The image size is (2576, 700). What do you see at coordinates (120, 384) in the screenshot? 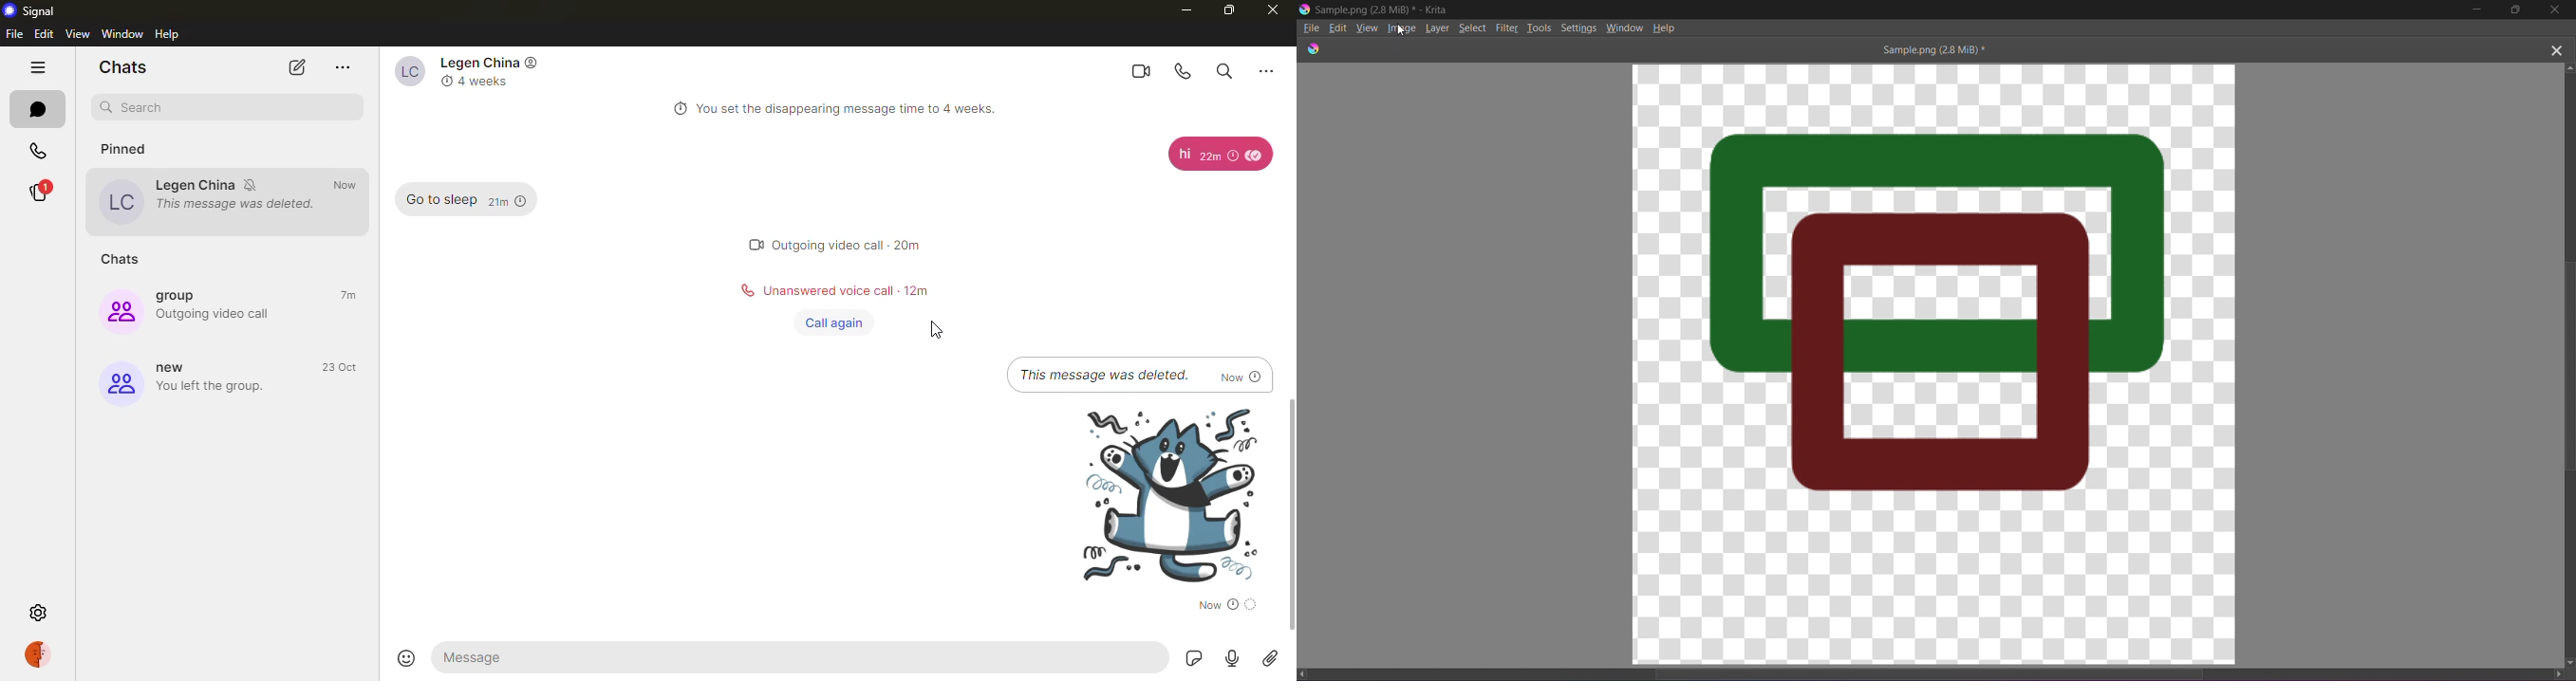
I see `new` at bounding box center [120, 384].